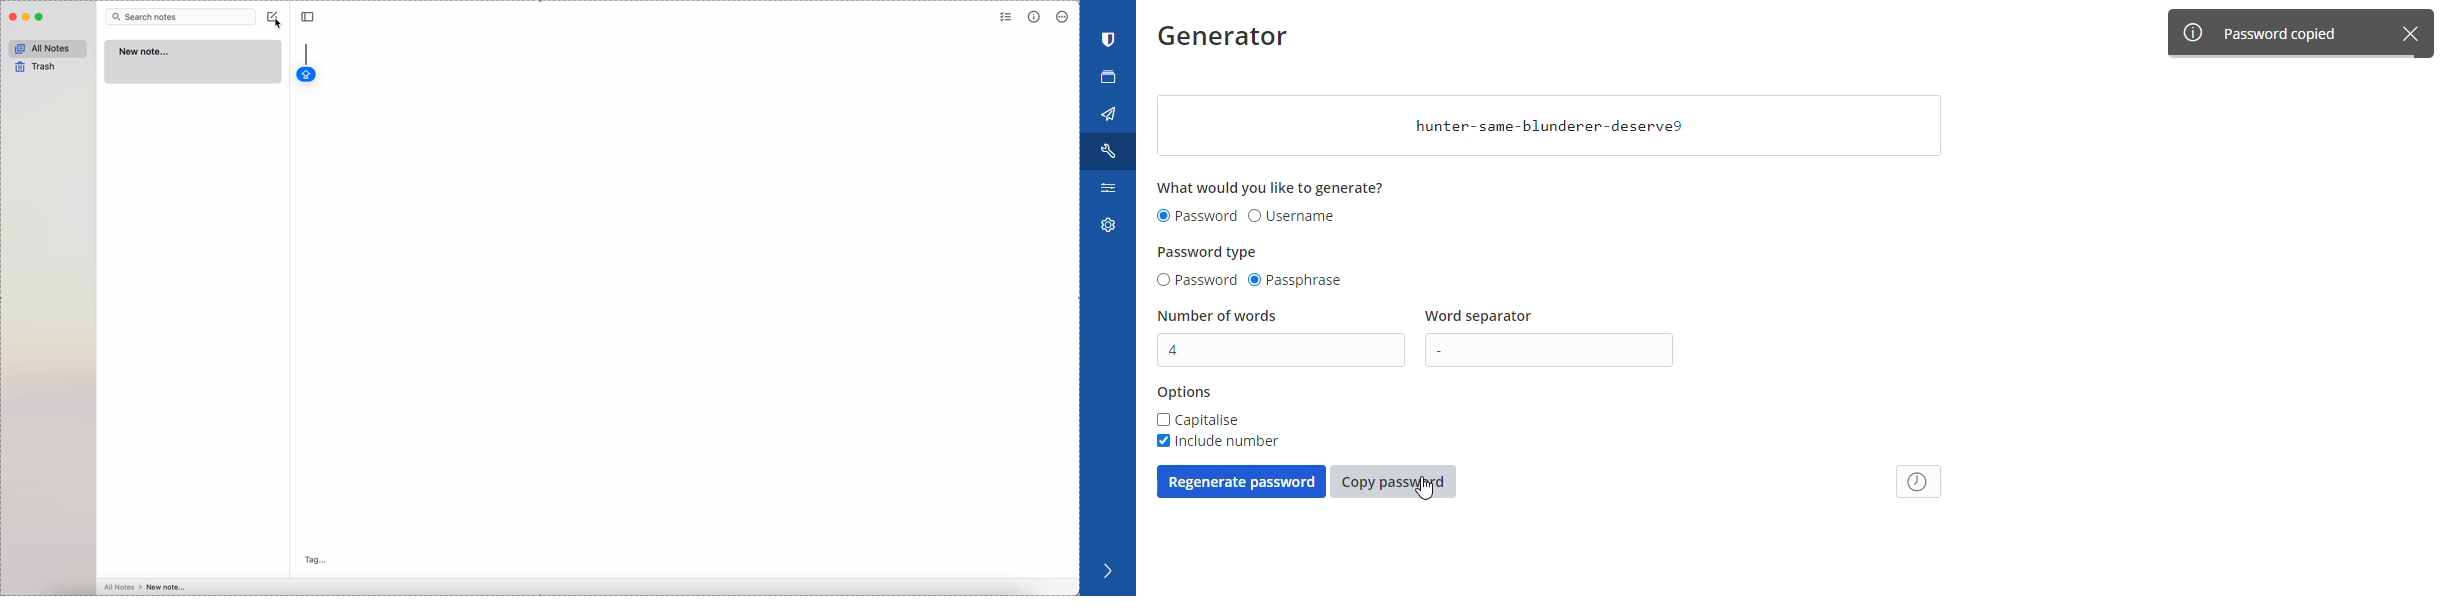 The width and height of the screenshot is (2464, 616). I want to click on check list, so click(1005, 17).